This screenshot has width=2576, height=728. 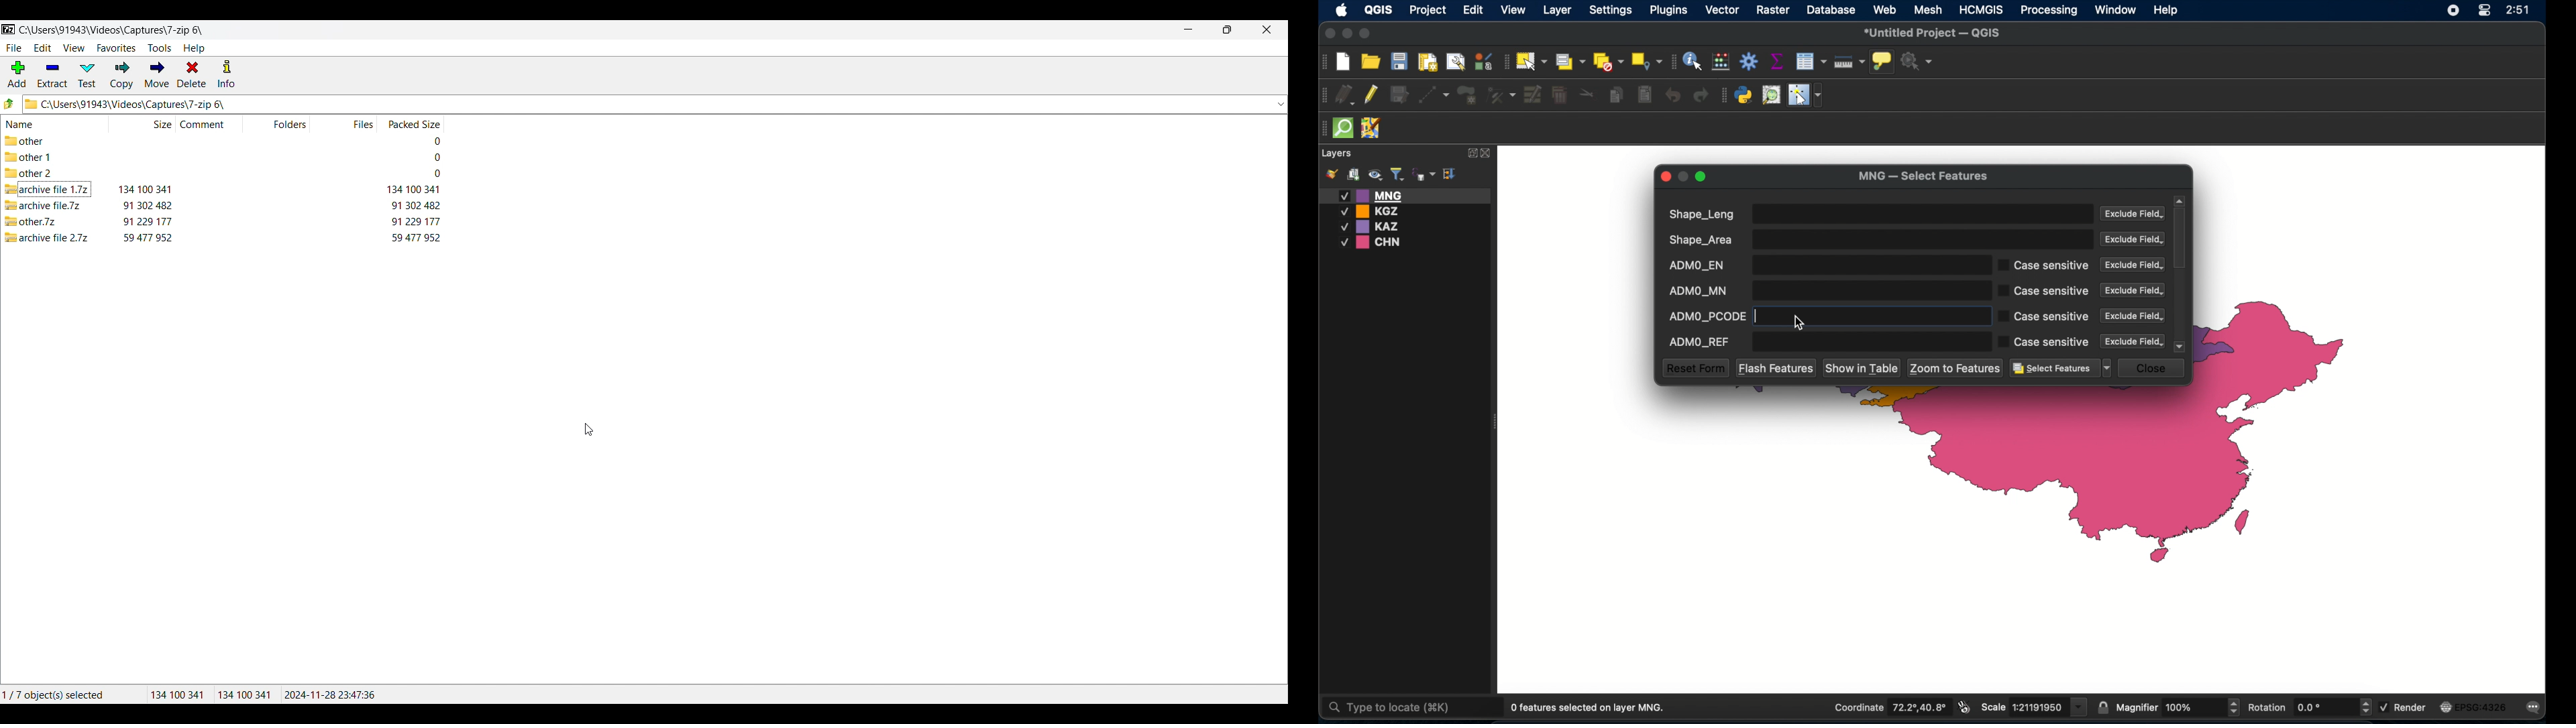 I want to click on select by area or single click, so click(x=1568, y=60).